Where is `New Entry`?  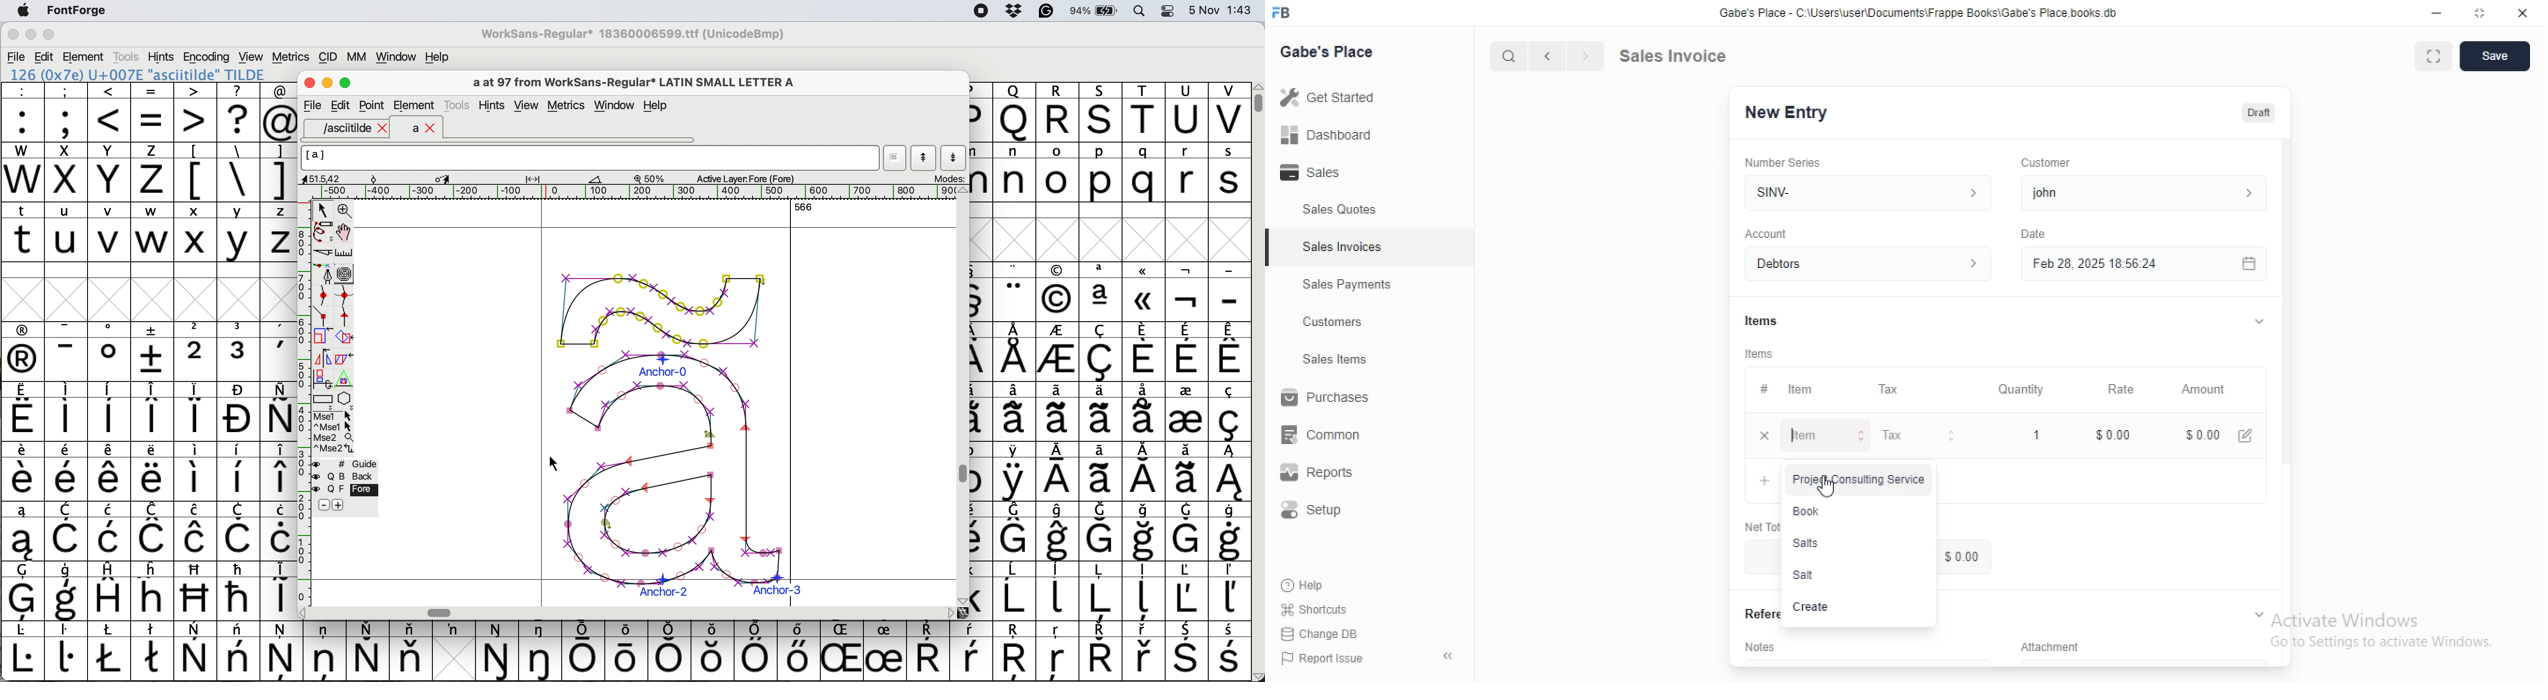 New Entry is located at coordinates (1793, 112).